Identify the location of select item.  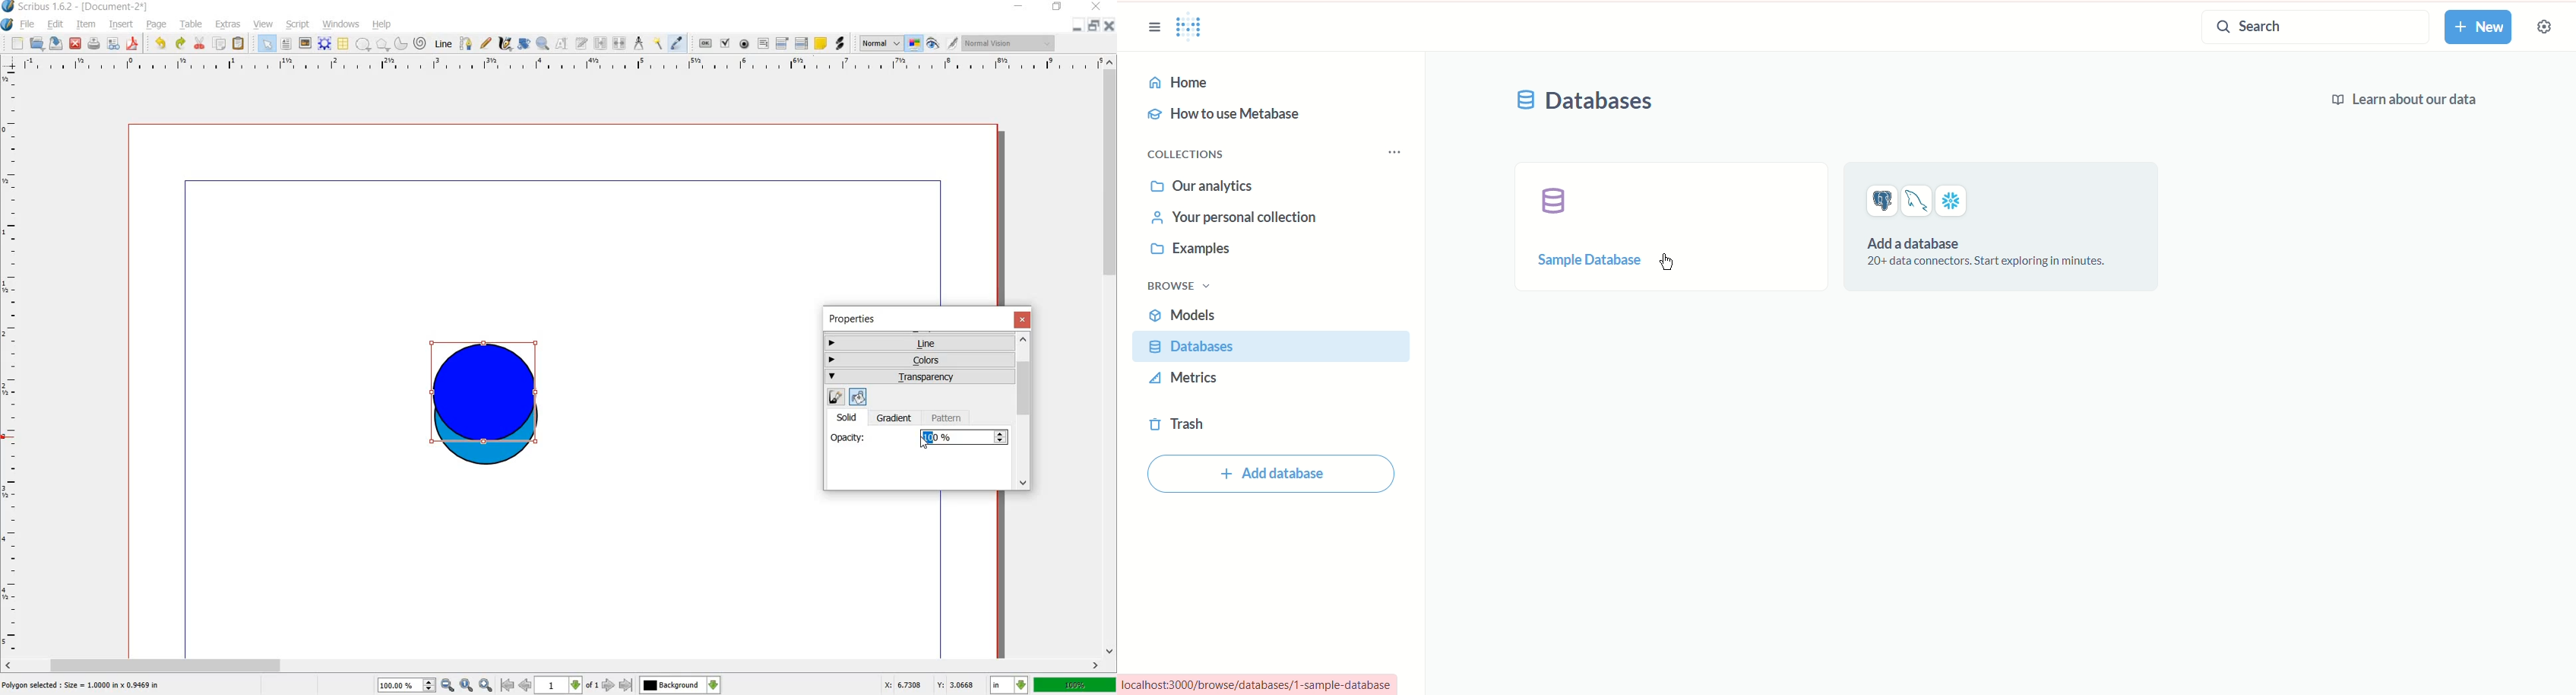
(267, 43).